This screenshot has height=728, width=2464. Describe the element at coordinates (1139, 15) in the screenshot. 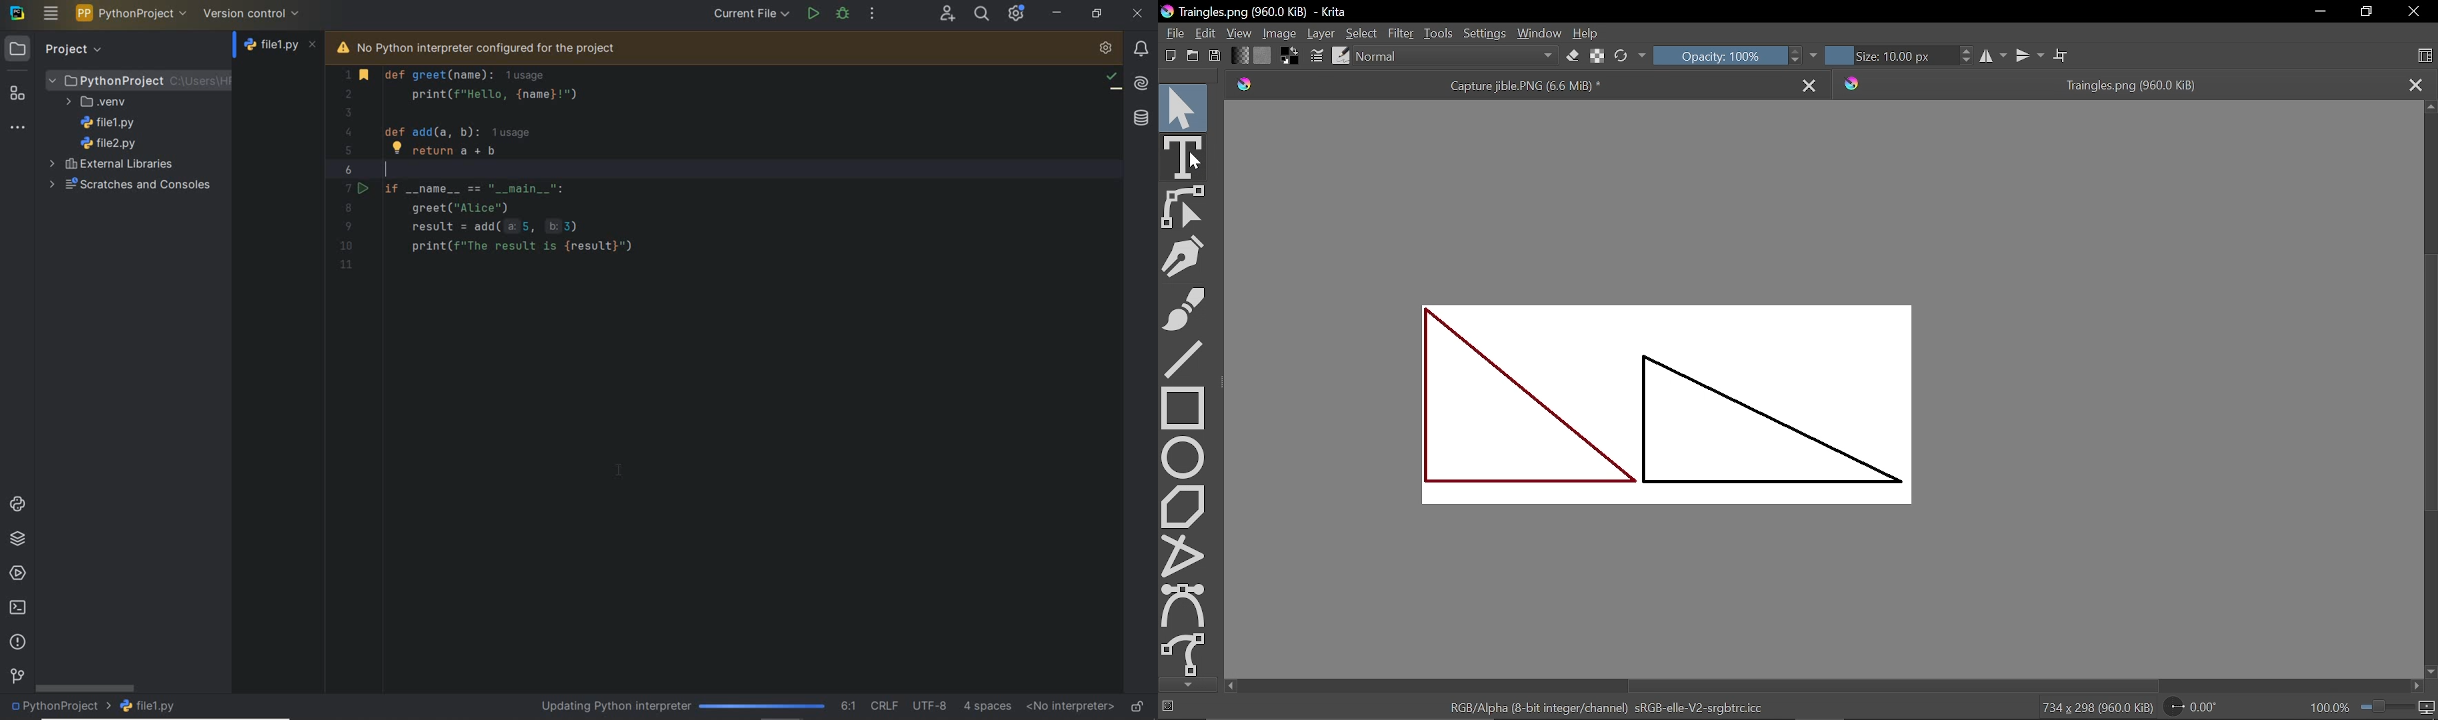

I see `CLOSE` at that location.